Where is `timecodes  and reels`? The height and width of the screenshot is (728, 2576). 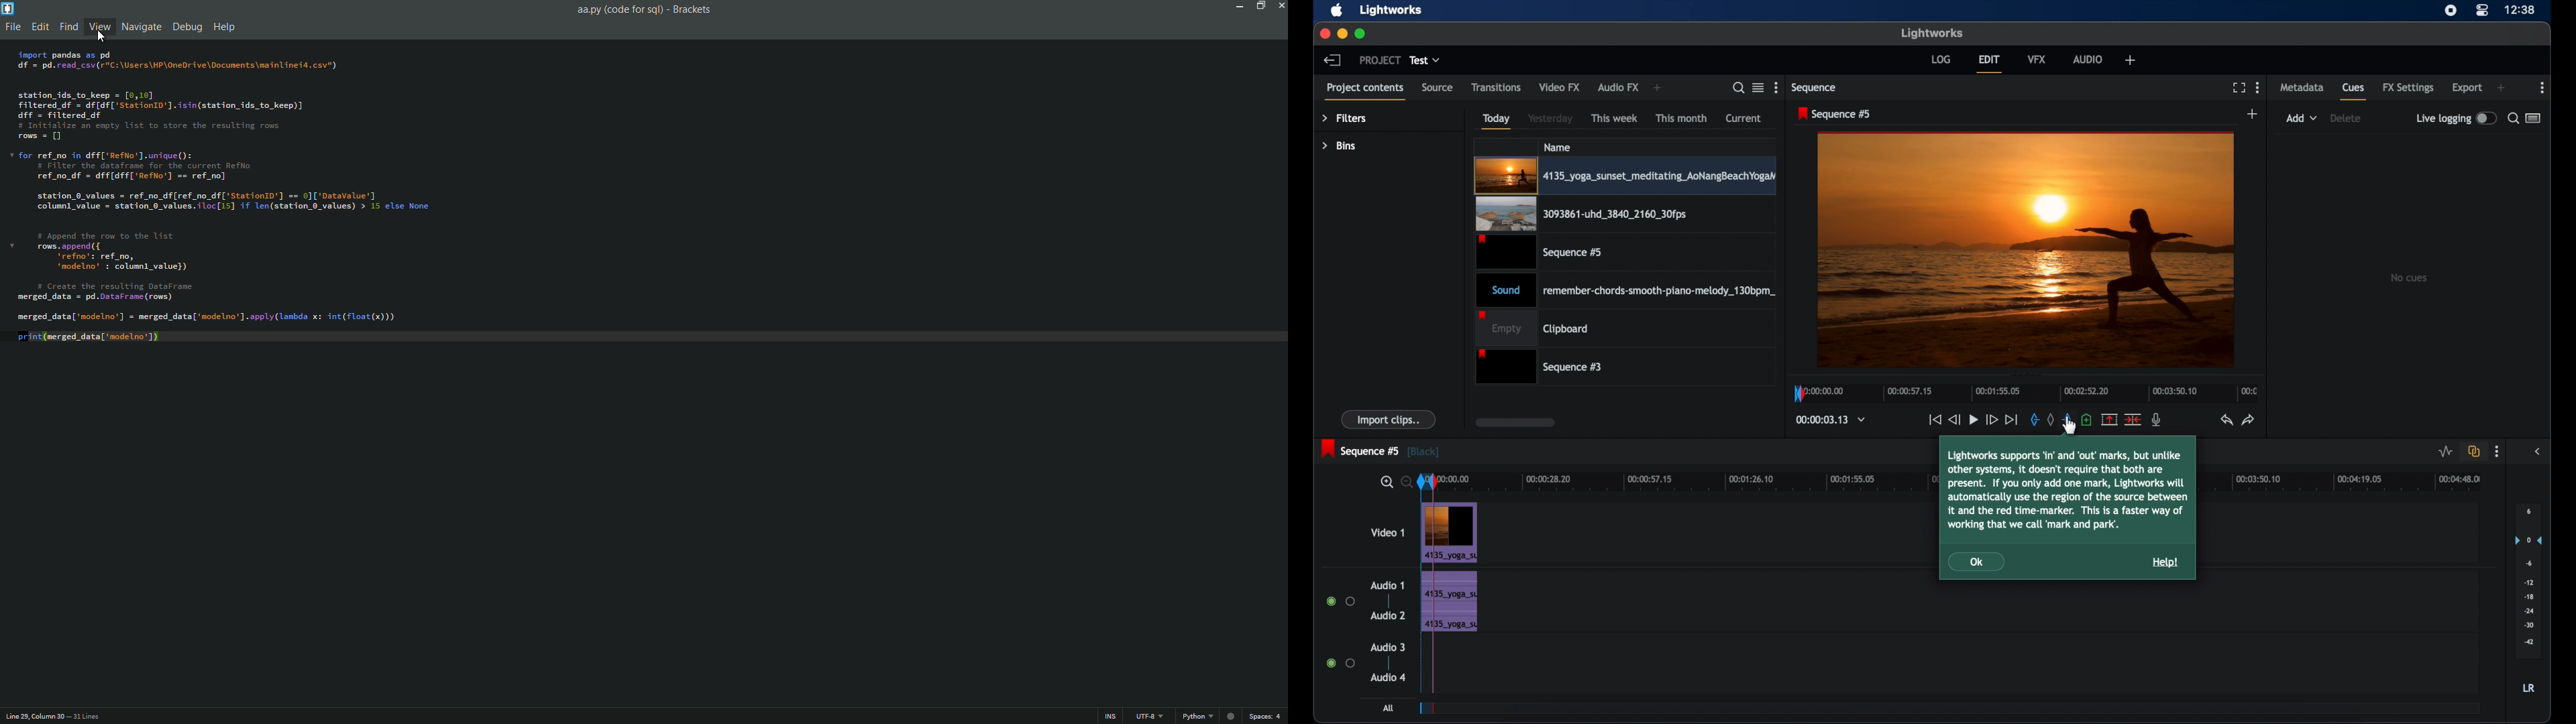
timecodes  and reels is located at coordinates (1831, 420).